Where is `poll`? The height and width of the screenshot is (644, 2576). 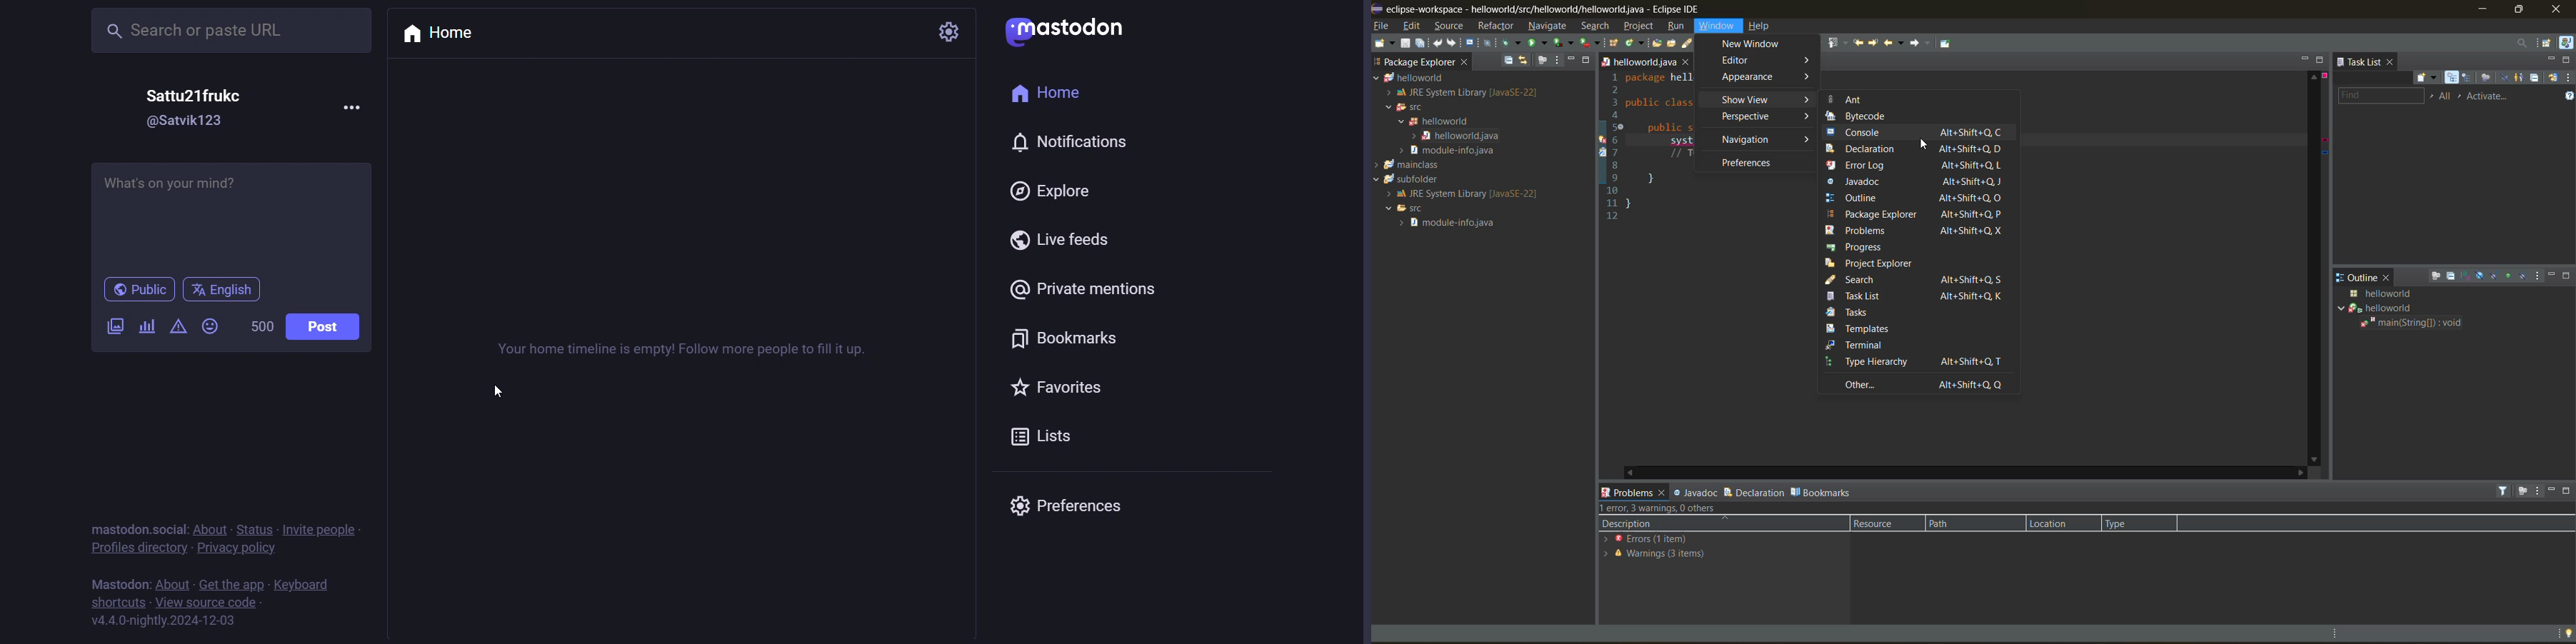
poll is located at coordinates (146, 327).